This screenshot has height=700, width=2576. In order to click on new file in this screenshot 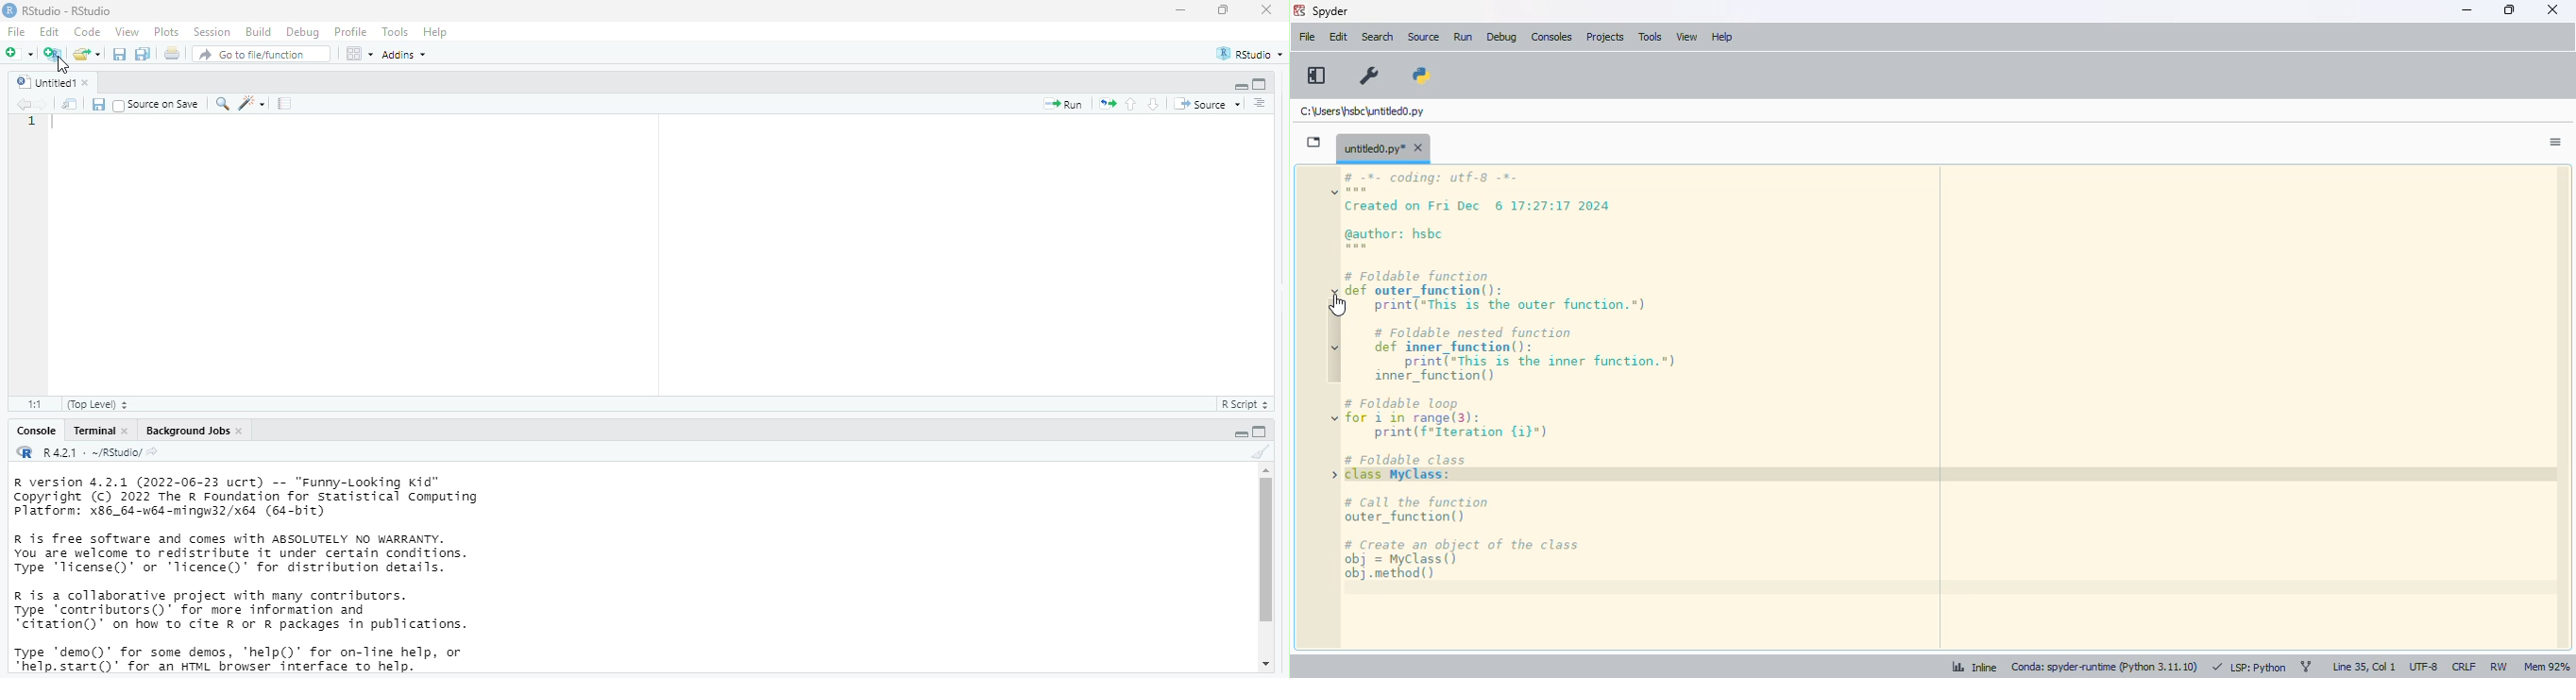, I will do `click(18, 53)`.